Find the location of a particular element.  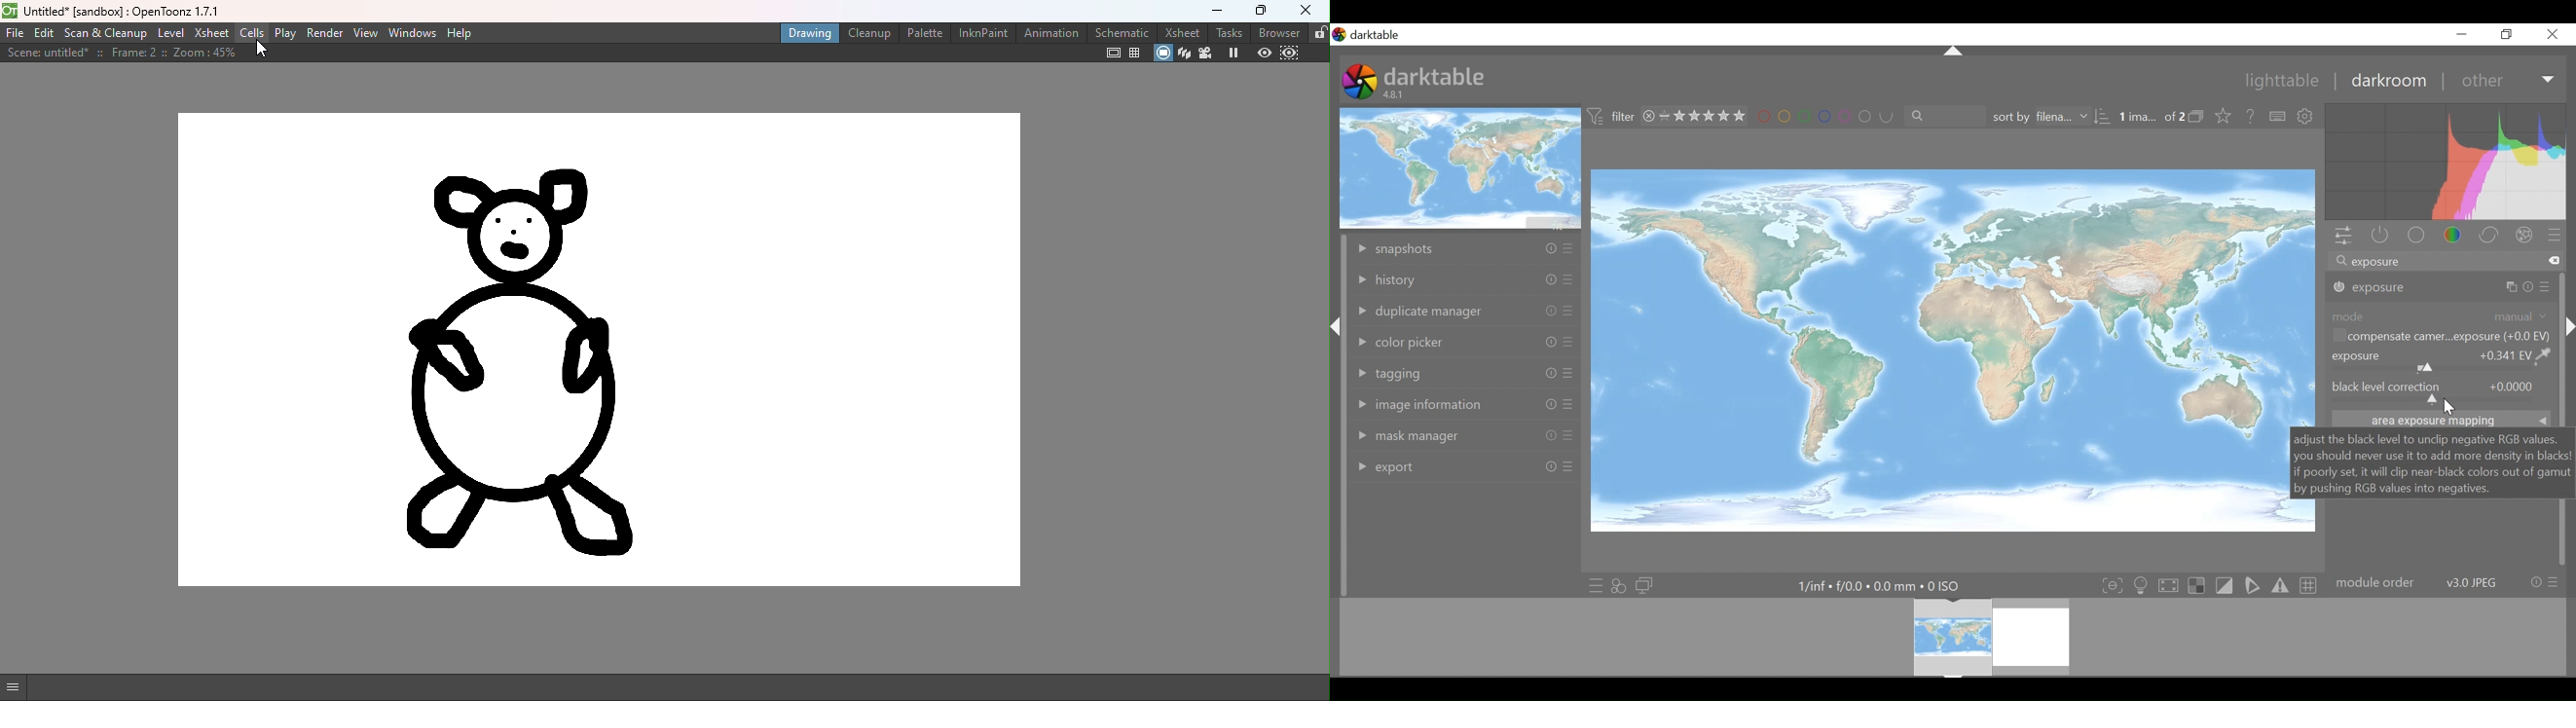

Edit is located at coordinates (44, 34).